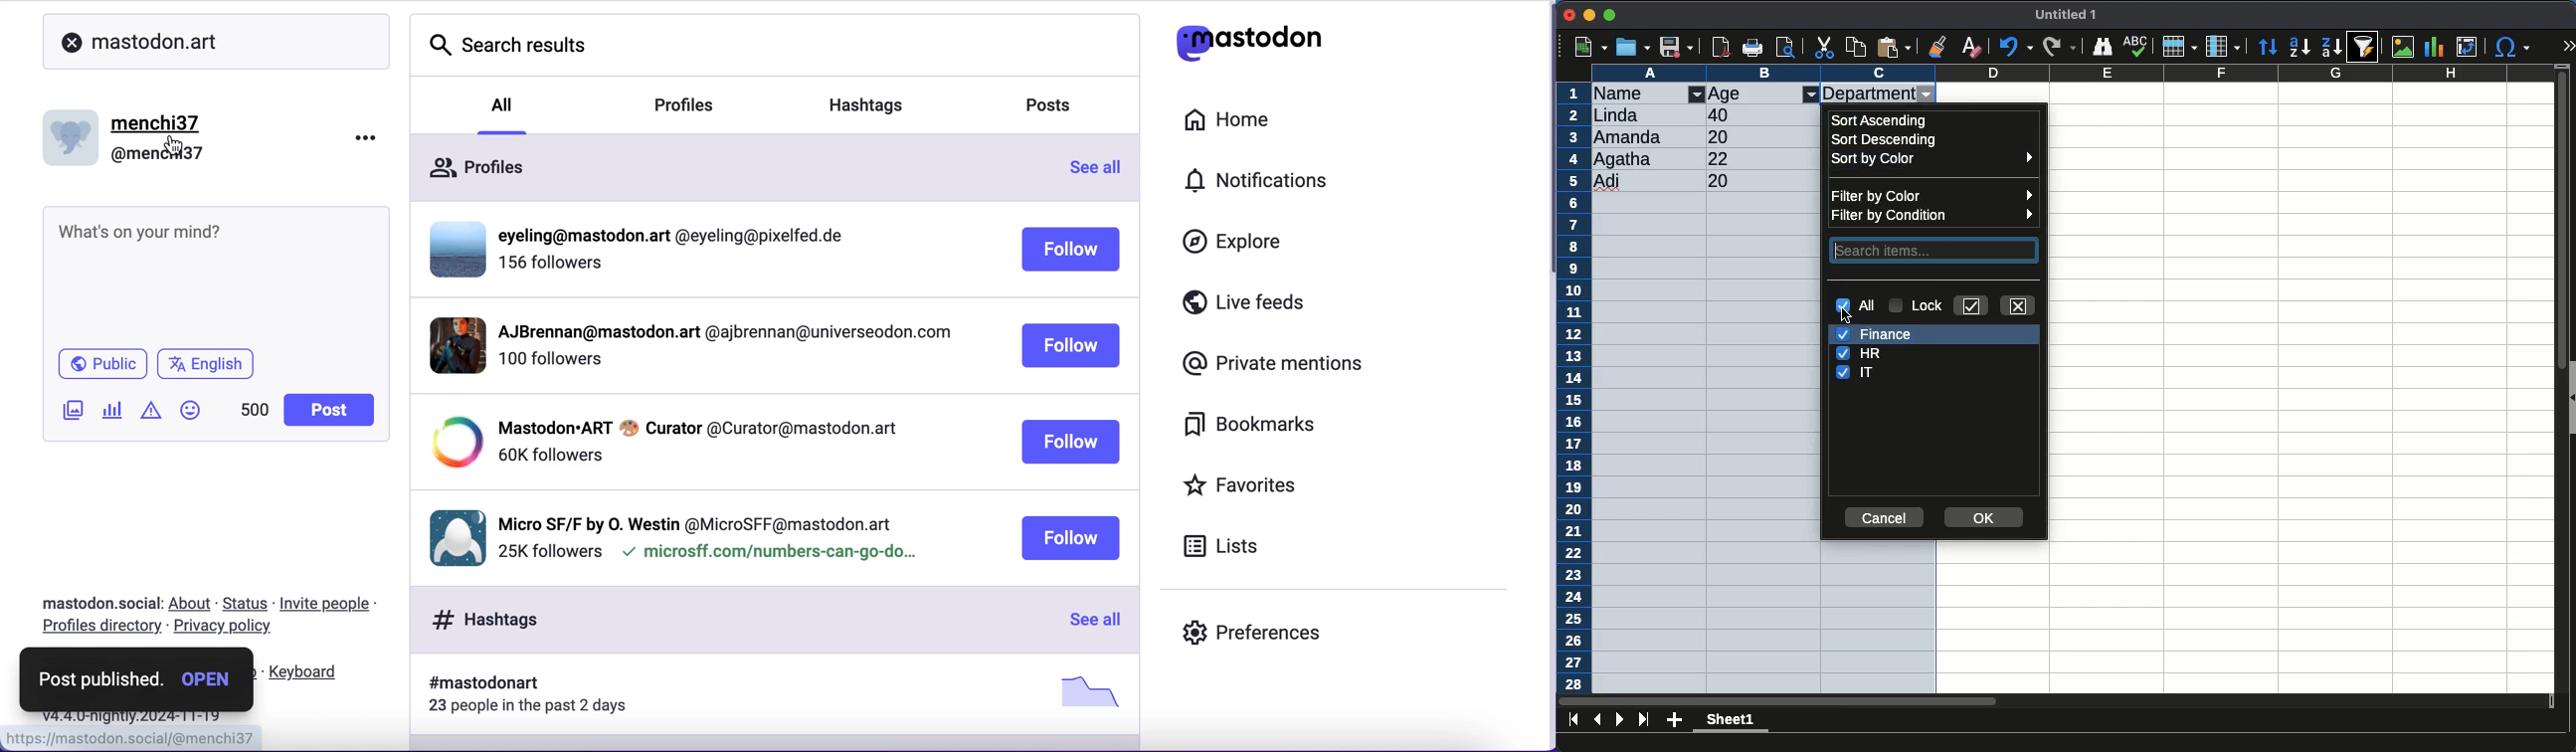 This screenshot has height=756, width=2576. I want to click on check, so click(1972, 305).